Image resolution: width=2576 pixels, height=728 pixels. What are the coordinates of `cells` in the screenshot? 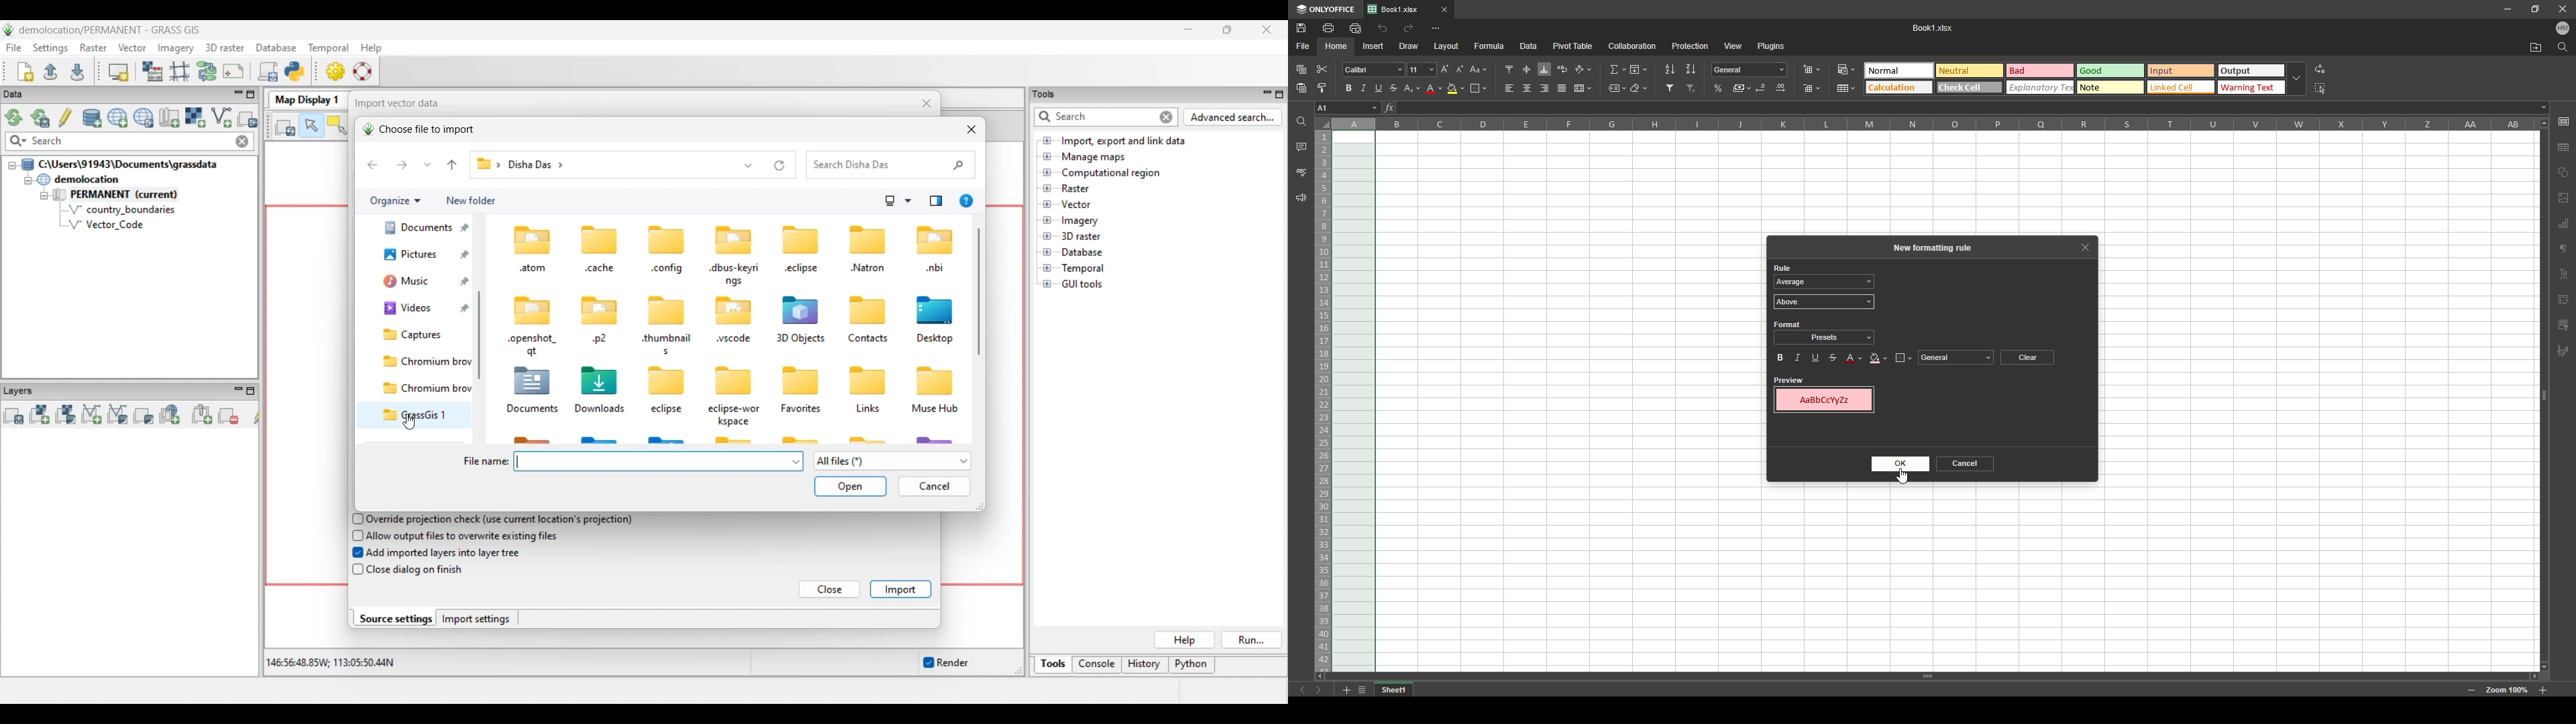 It's located at (1955, 182).